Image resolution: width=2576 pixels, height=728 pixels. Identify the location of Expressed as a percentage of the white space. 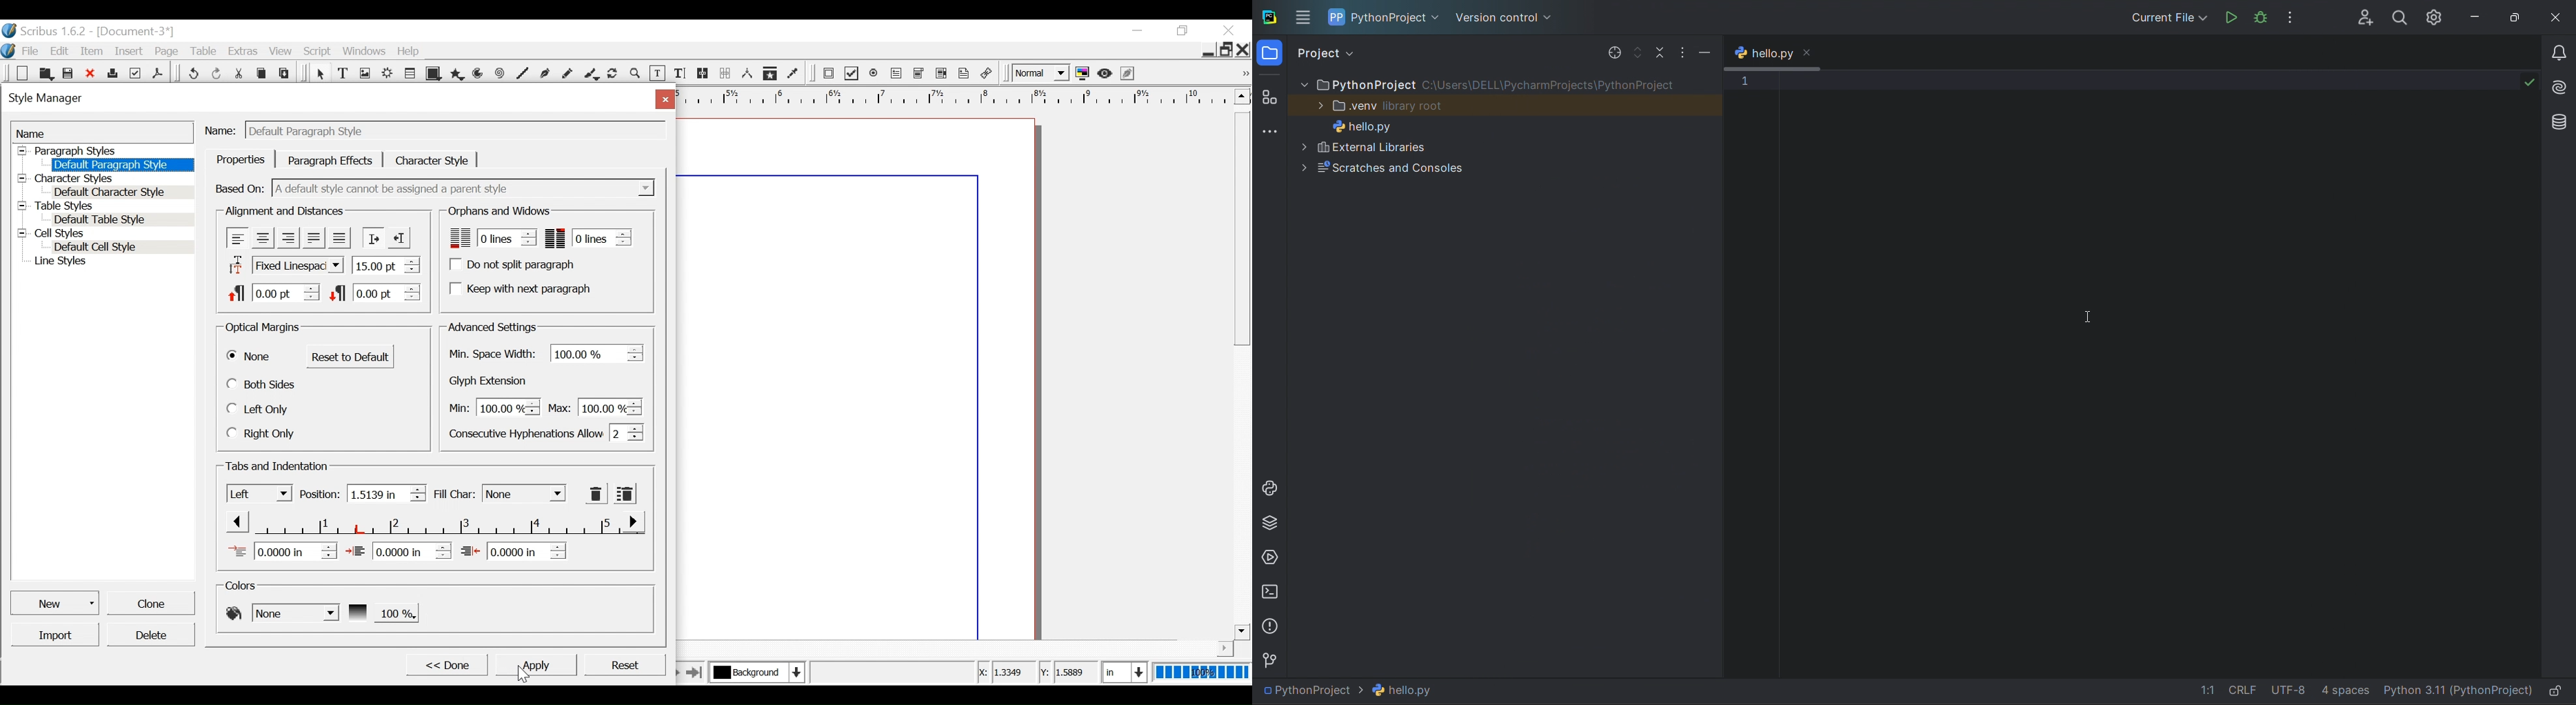
(598, 352).